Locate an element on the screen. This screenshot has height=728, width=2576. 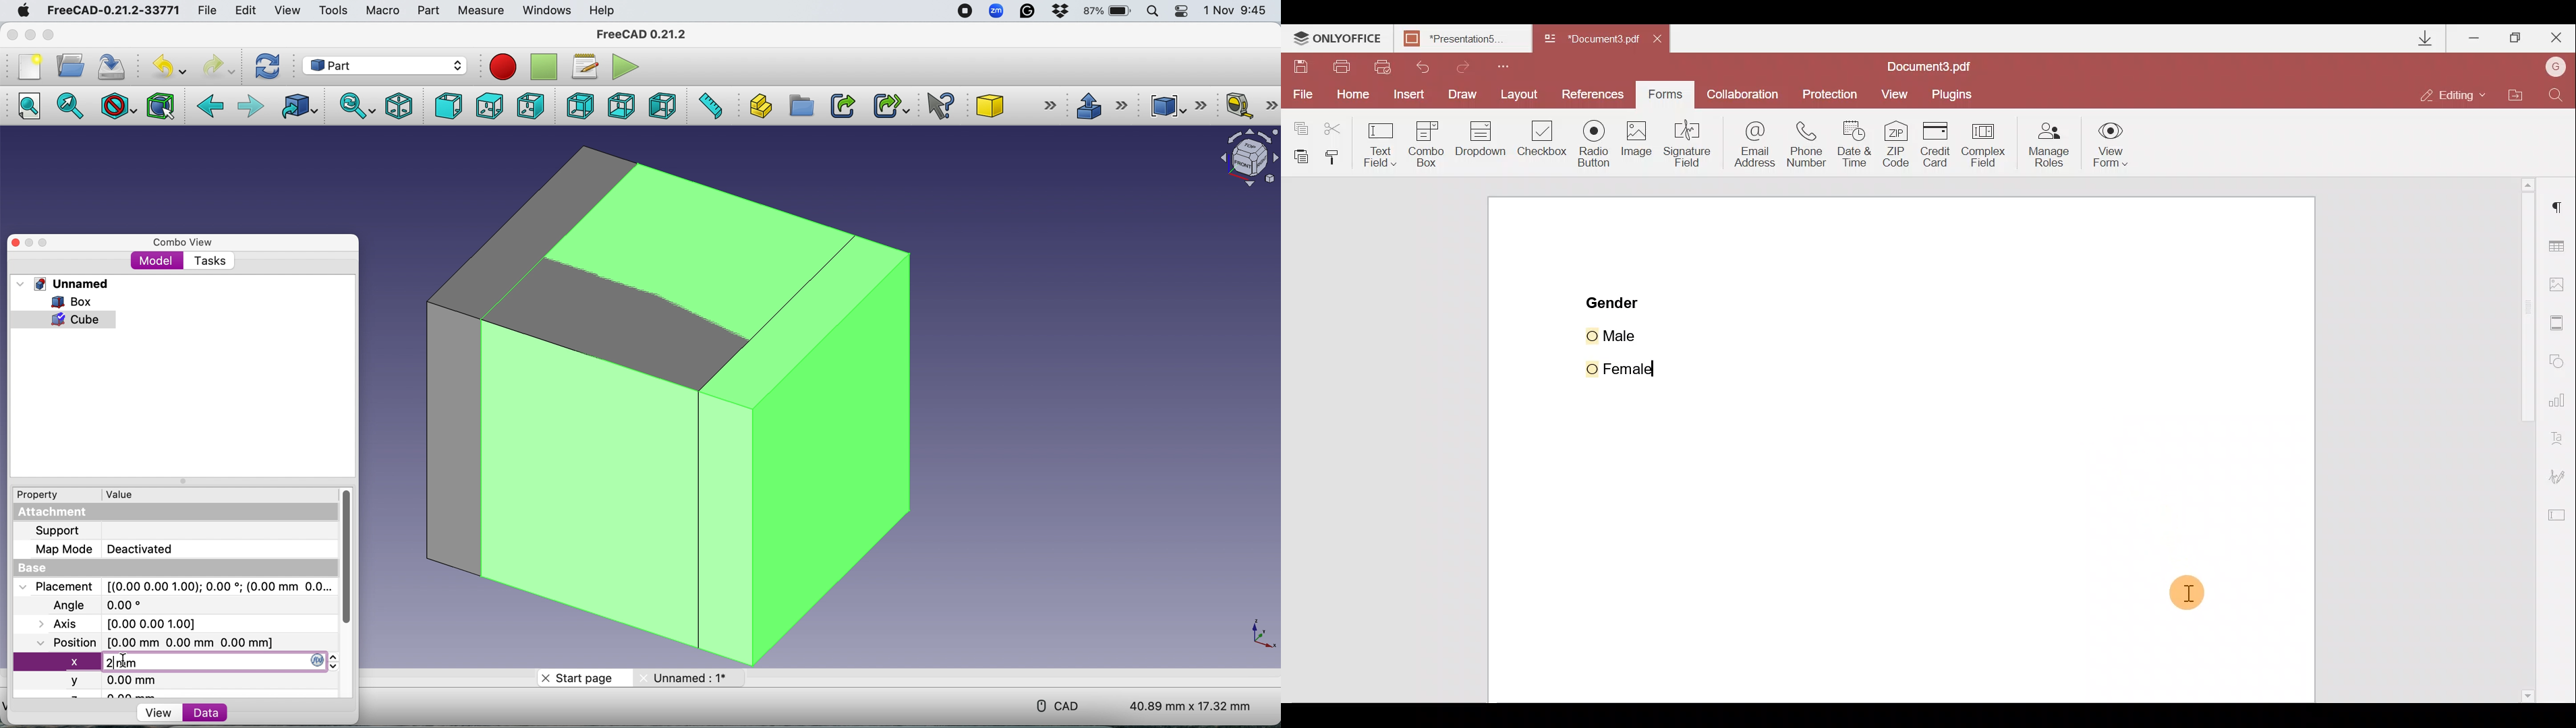
Support is located at coordinates (57, 530).